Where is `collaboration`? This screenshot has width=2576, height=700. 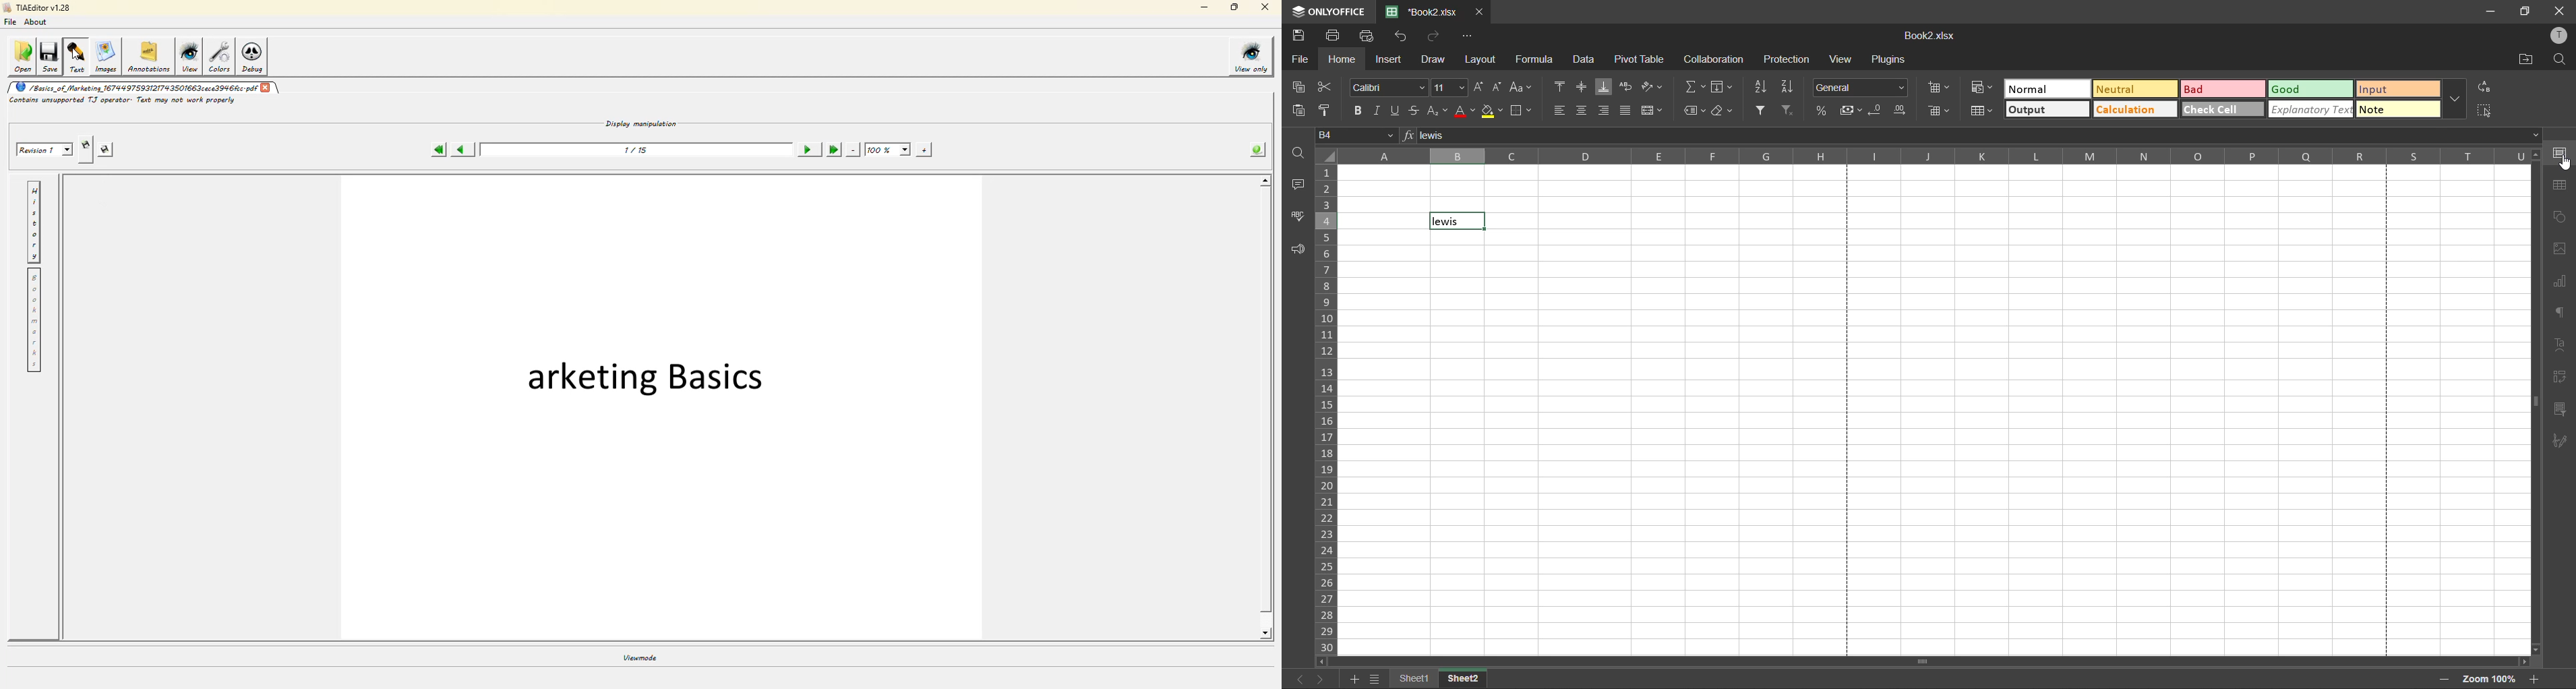
collaboration is located at coordinates (1714, 61).